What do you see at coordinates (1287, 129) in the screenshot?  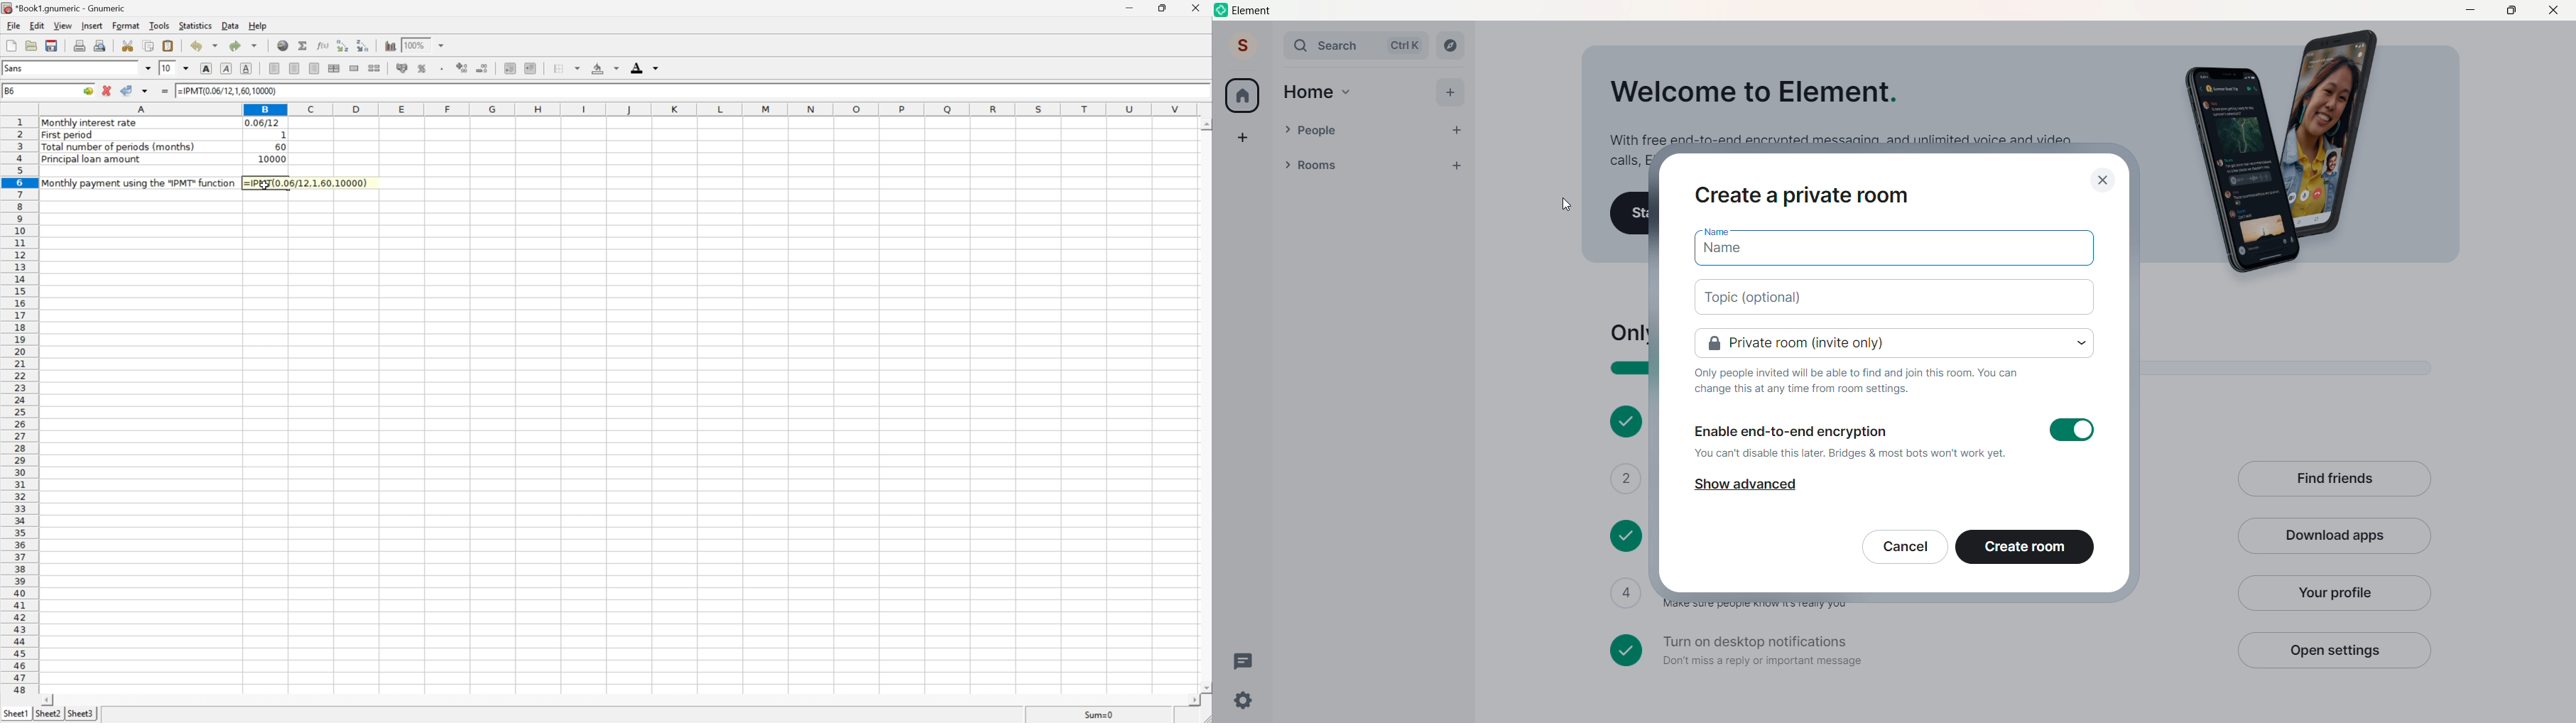 I see `people Drop down` at bounding box center [1287, 129].